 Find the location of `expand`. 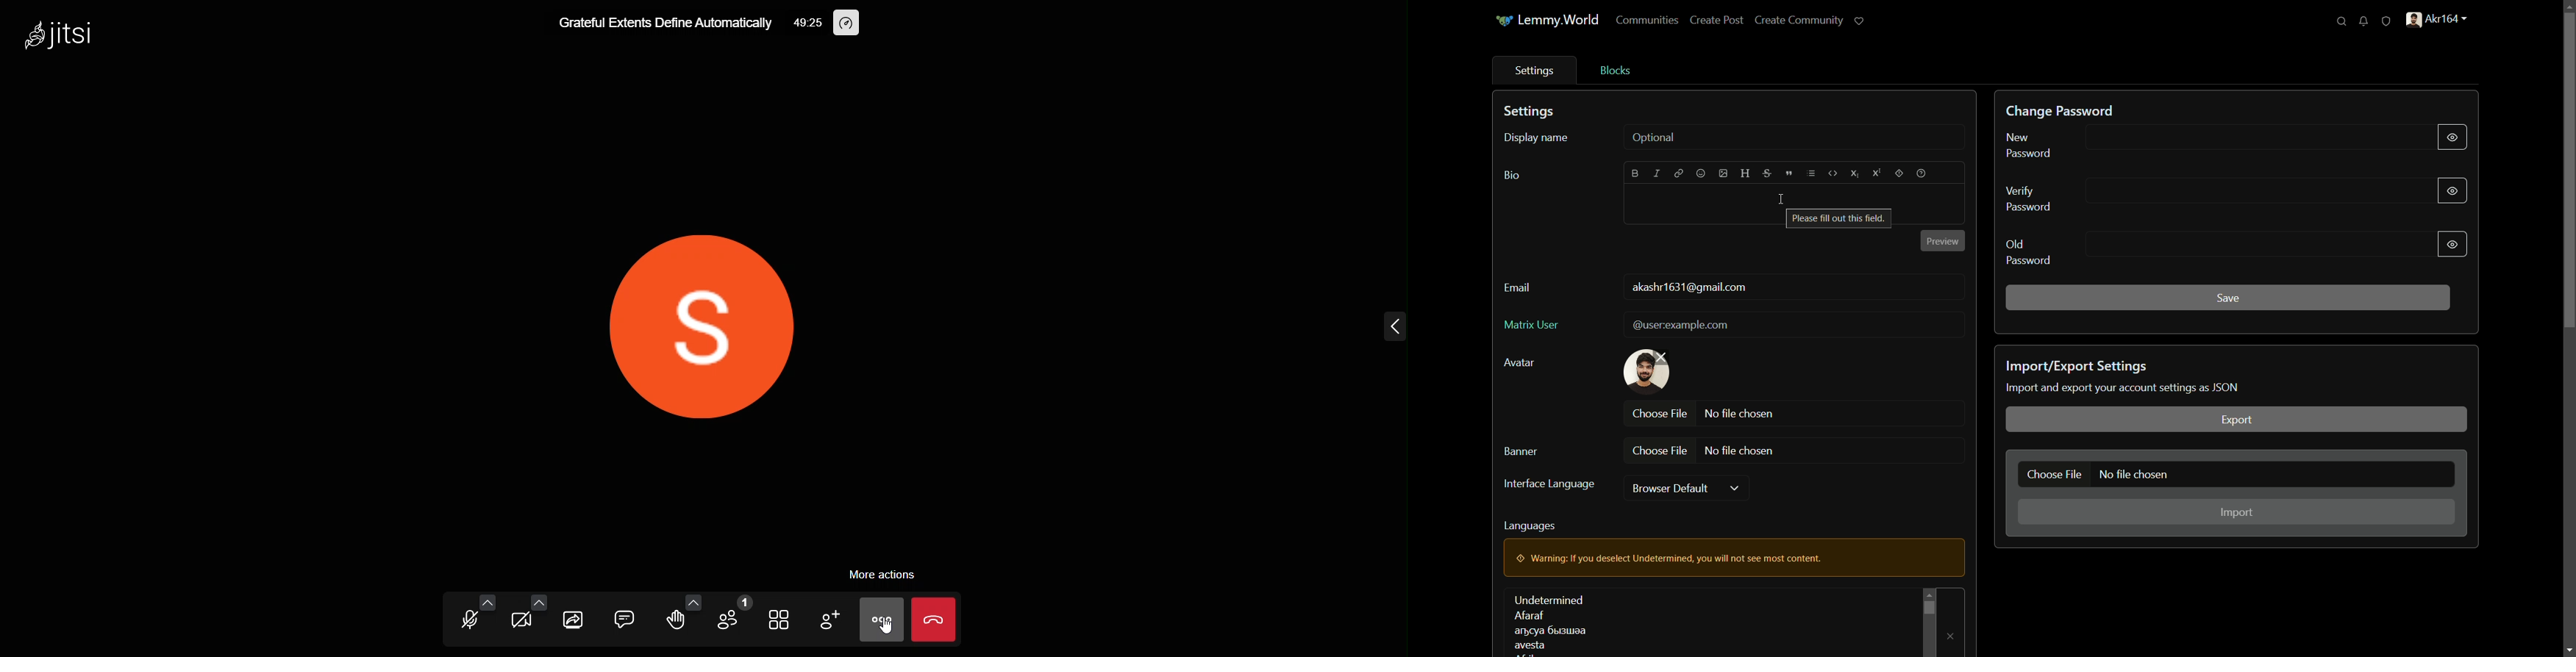

expand is located at coordinates (1388, 323).